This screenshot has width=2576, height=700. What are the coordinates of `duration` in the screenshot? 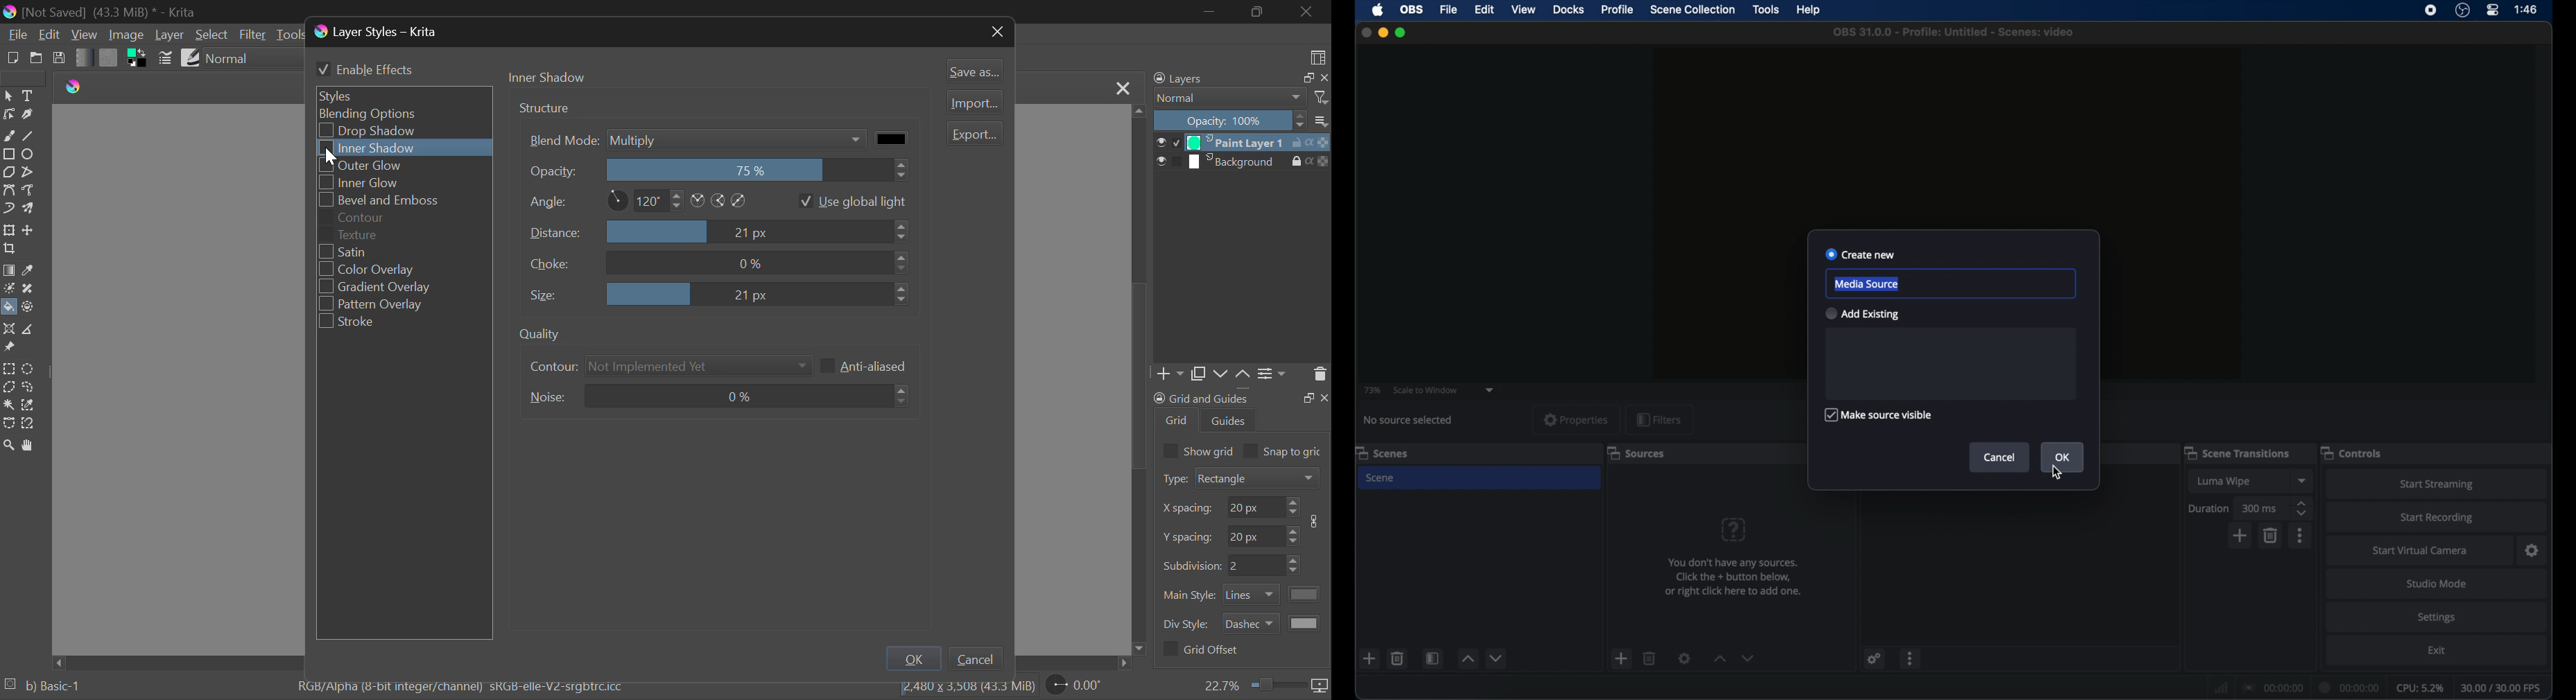 It's located at (2208, 509).